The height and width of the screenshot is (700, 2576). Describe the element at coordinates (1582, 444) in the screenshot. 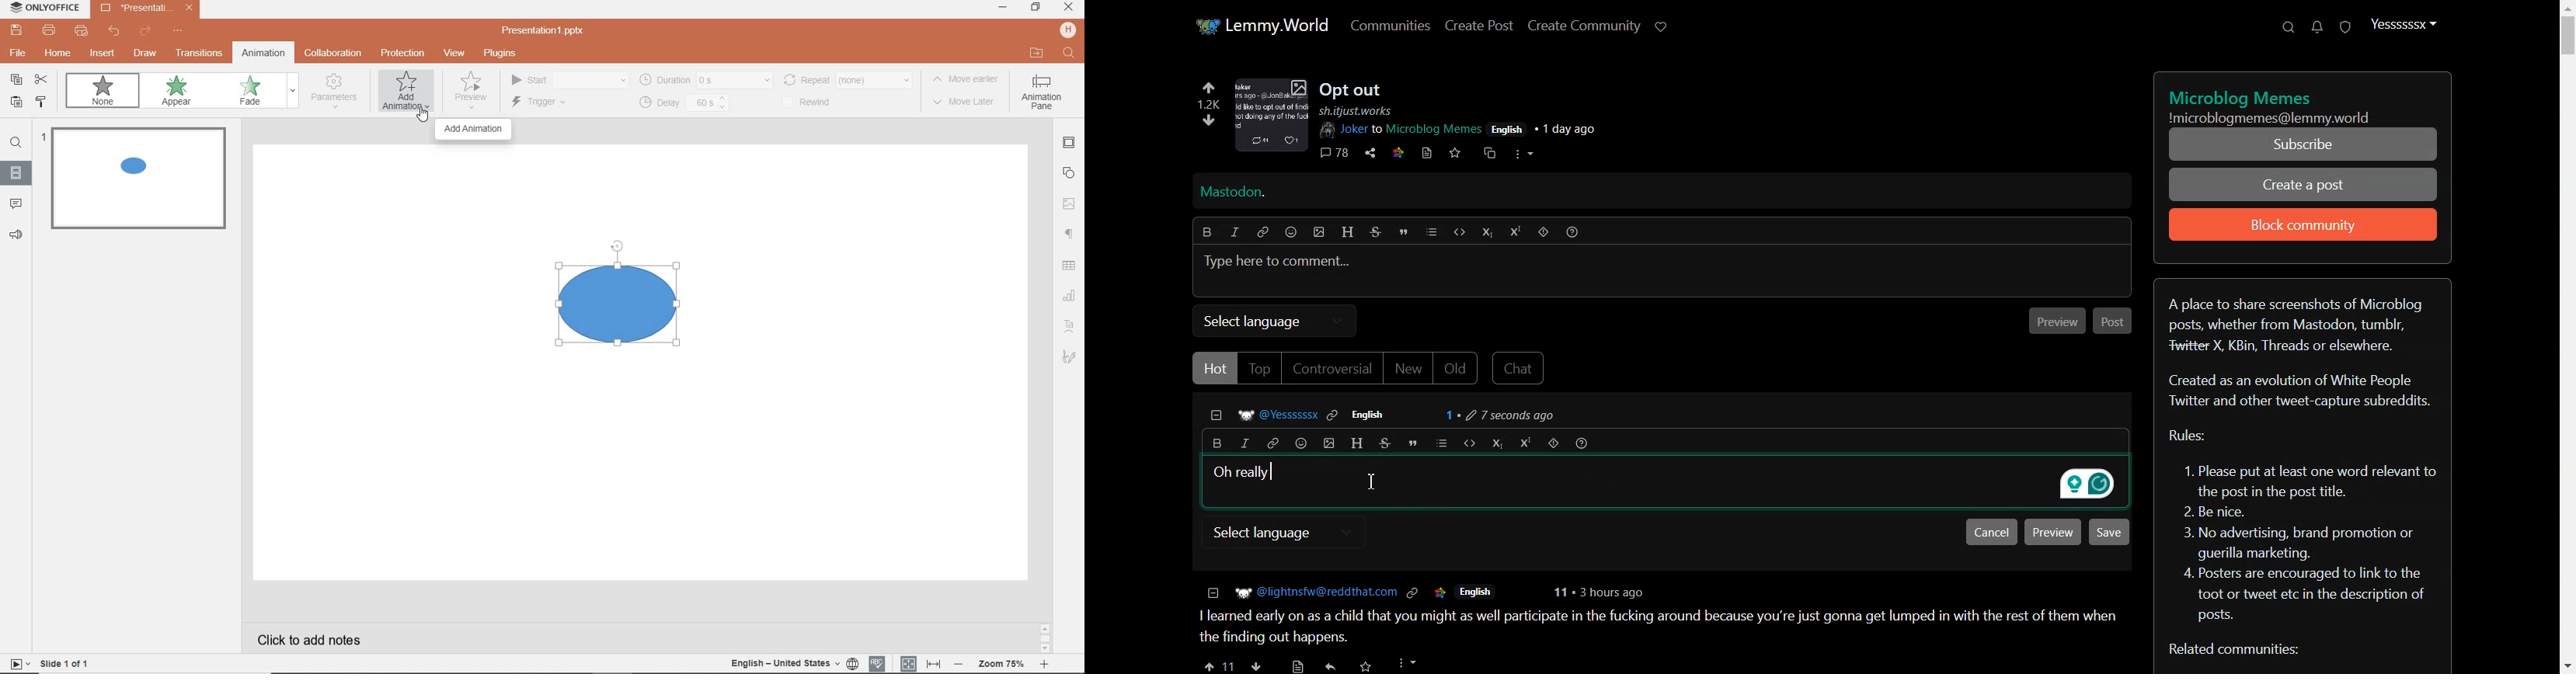

I see `Formatting help` at that location.